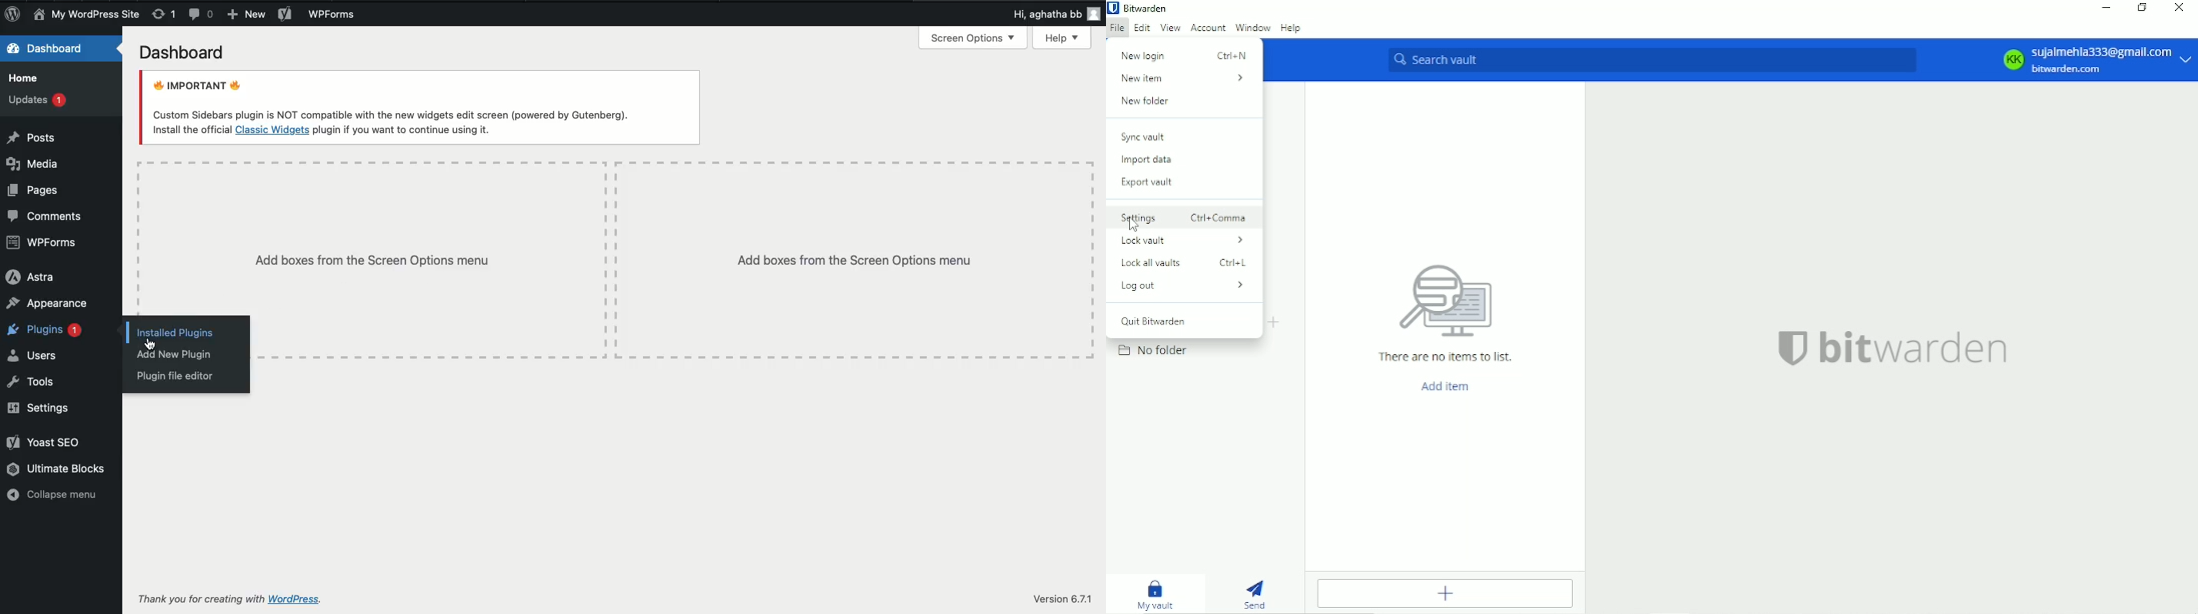 The width and height of the screenshot is (2212, 616). Describe the element at coordinates (974, 38) in the screenshot. I see `Screen options ` at that location.